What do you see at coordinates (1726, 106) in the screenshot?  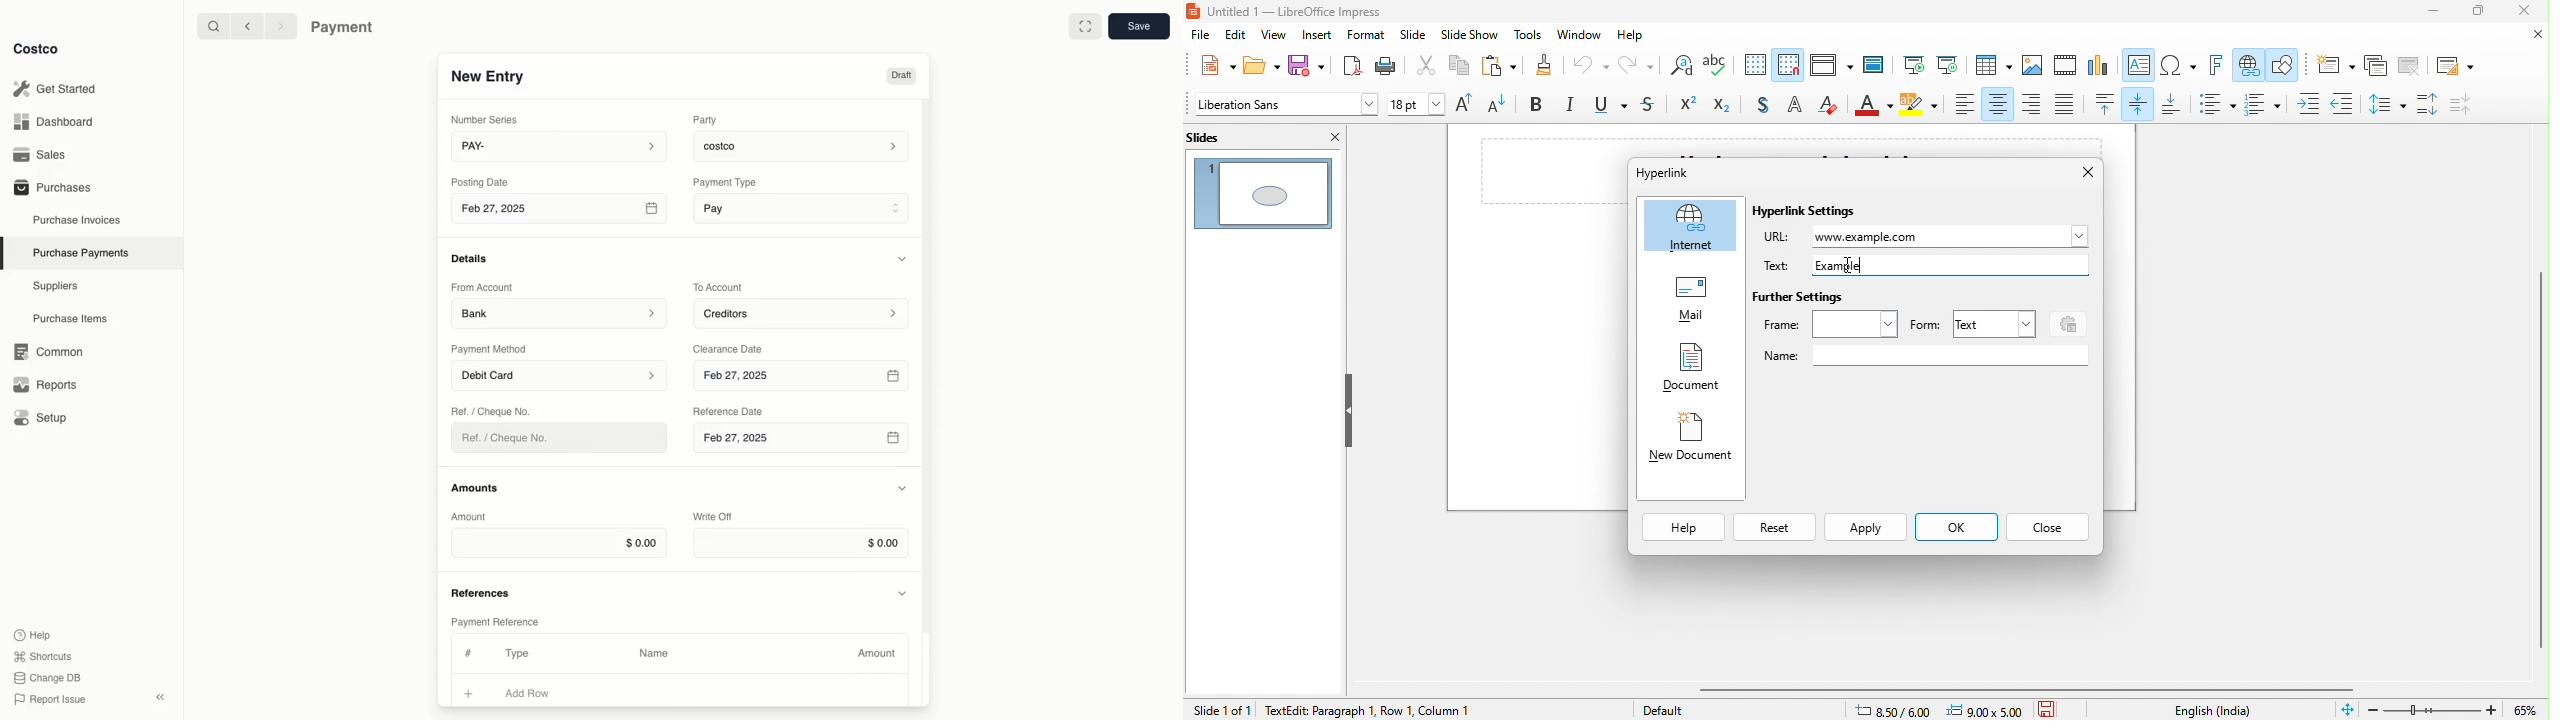 I see `subscript` at bounding box center [1726, 106].